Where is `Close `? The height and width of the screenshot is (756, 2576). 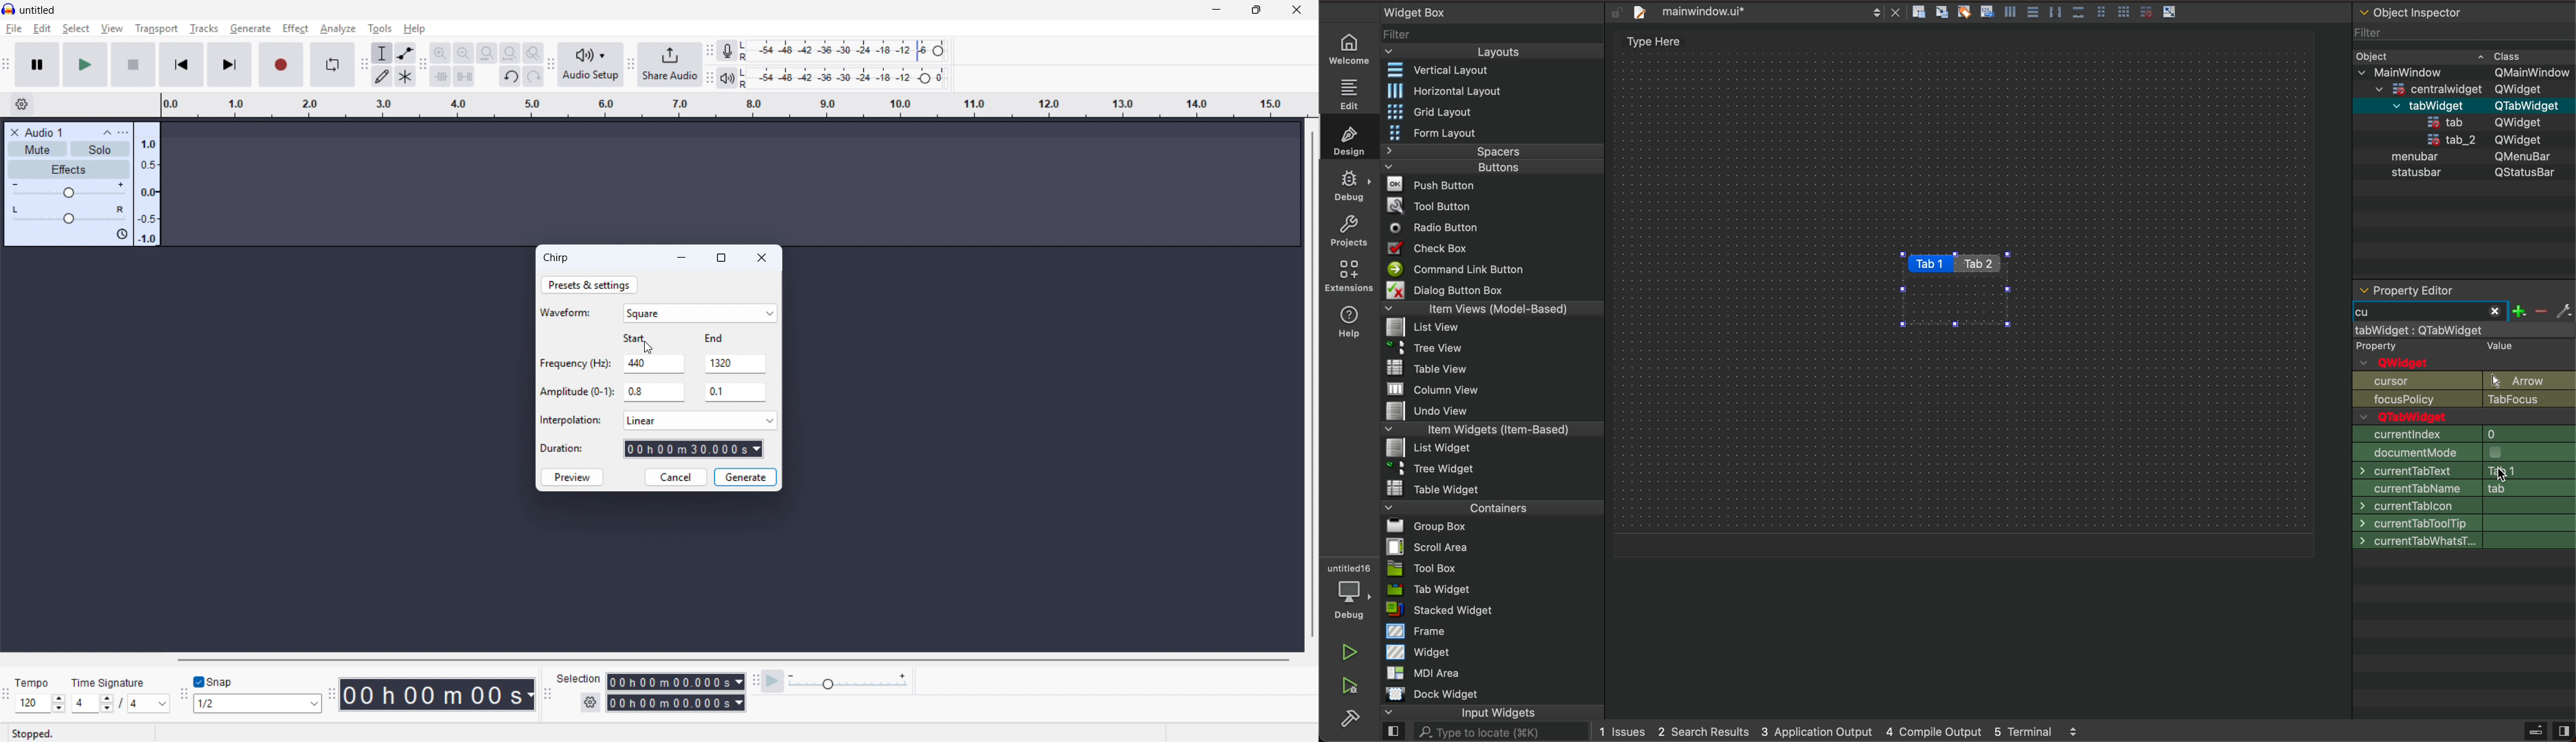 Close  is located at coordinates (762, 257).